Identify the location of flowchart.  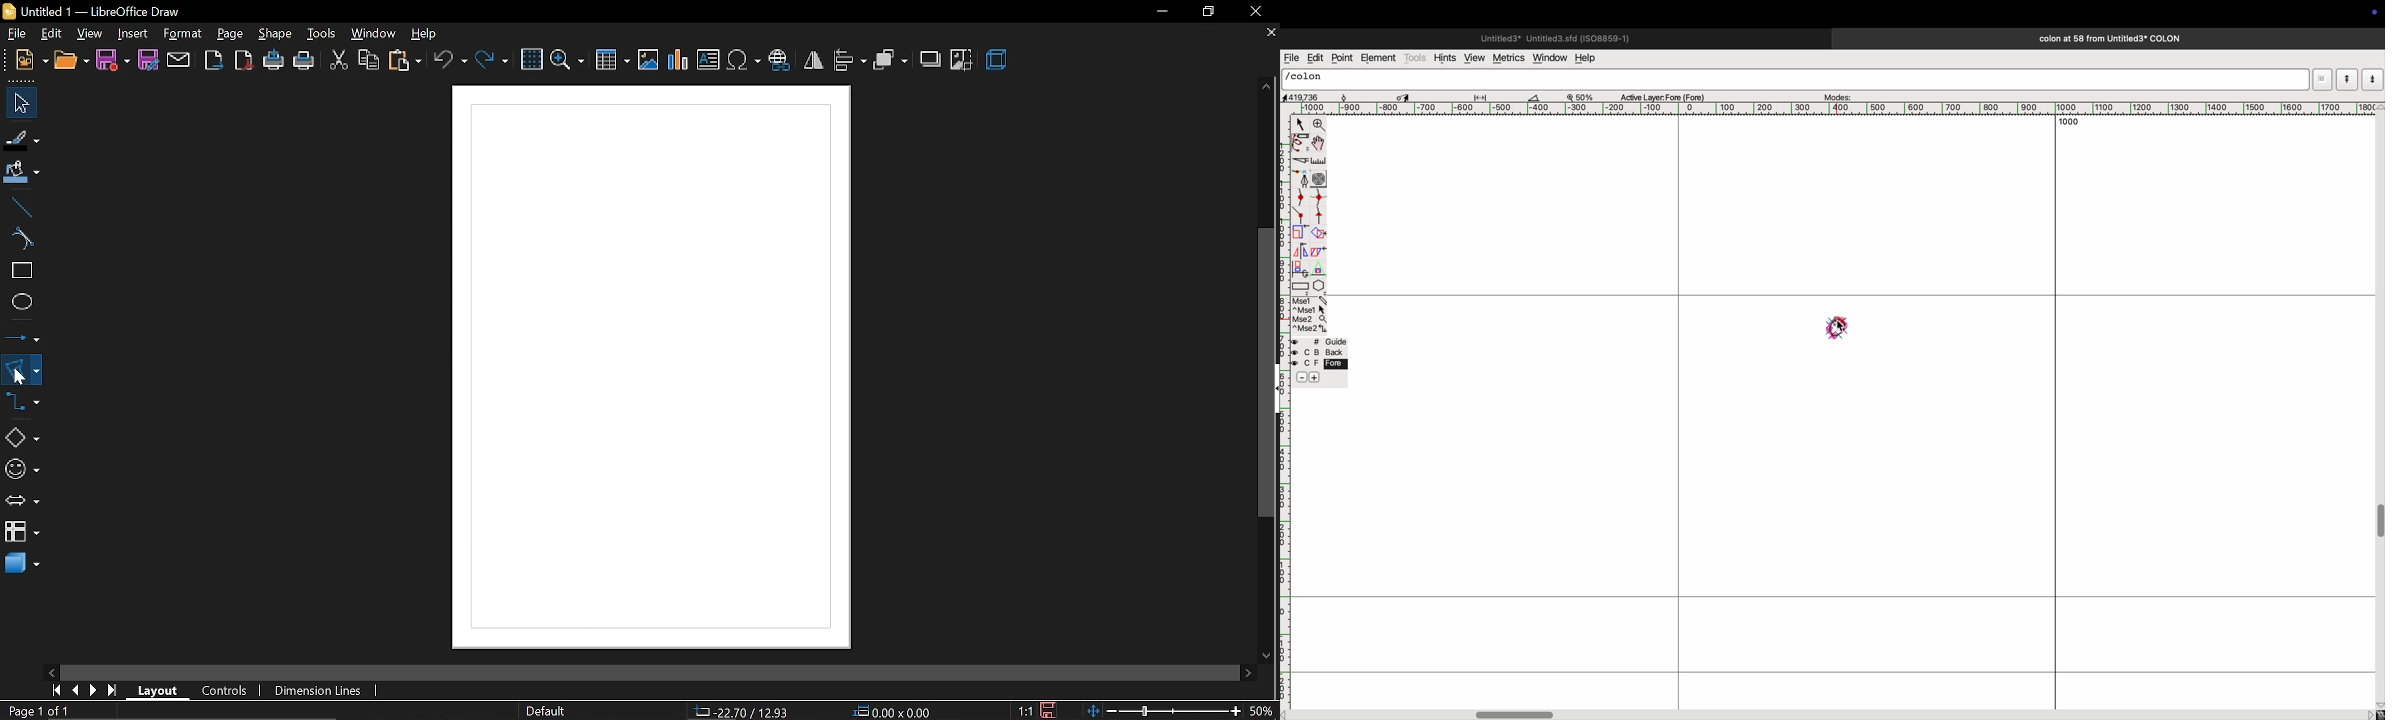
(21, 532).